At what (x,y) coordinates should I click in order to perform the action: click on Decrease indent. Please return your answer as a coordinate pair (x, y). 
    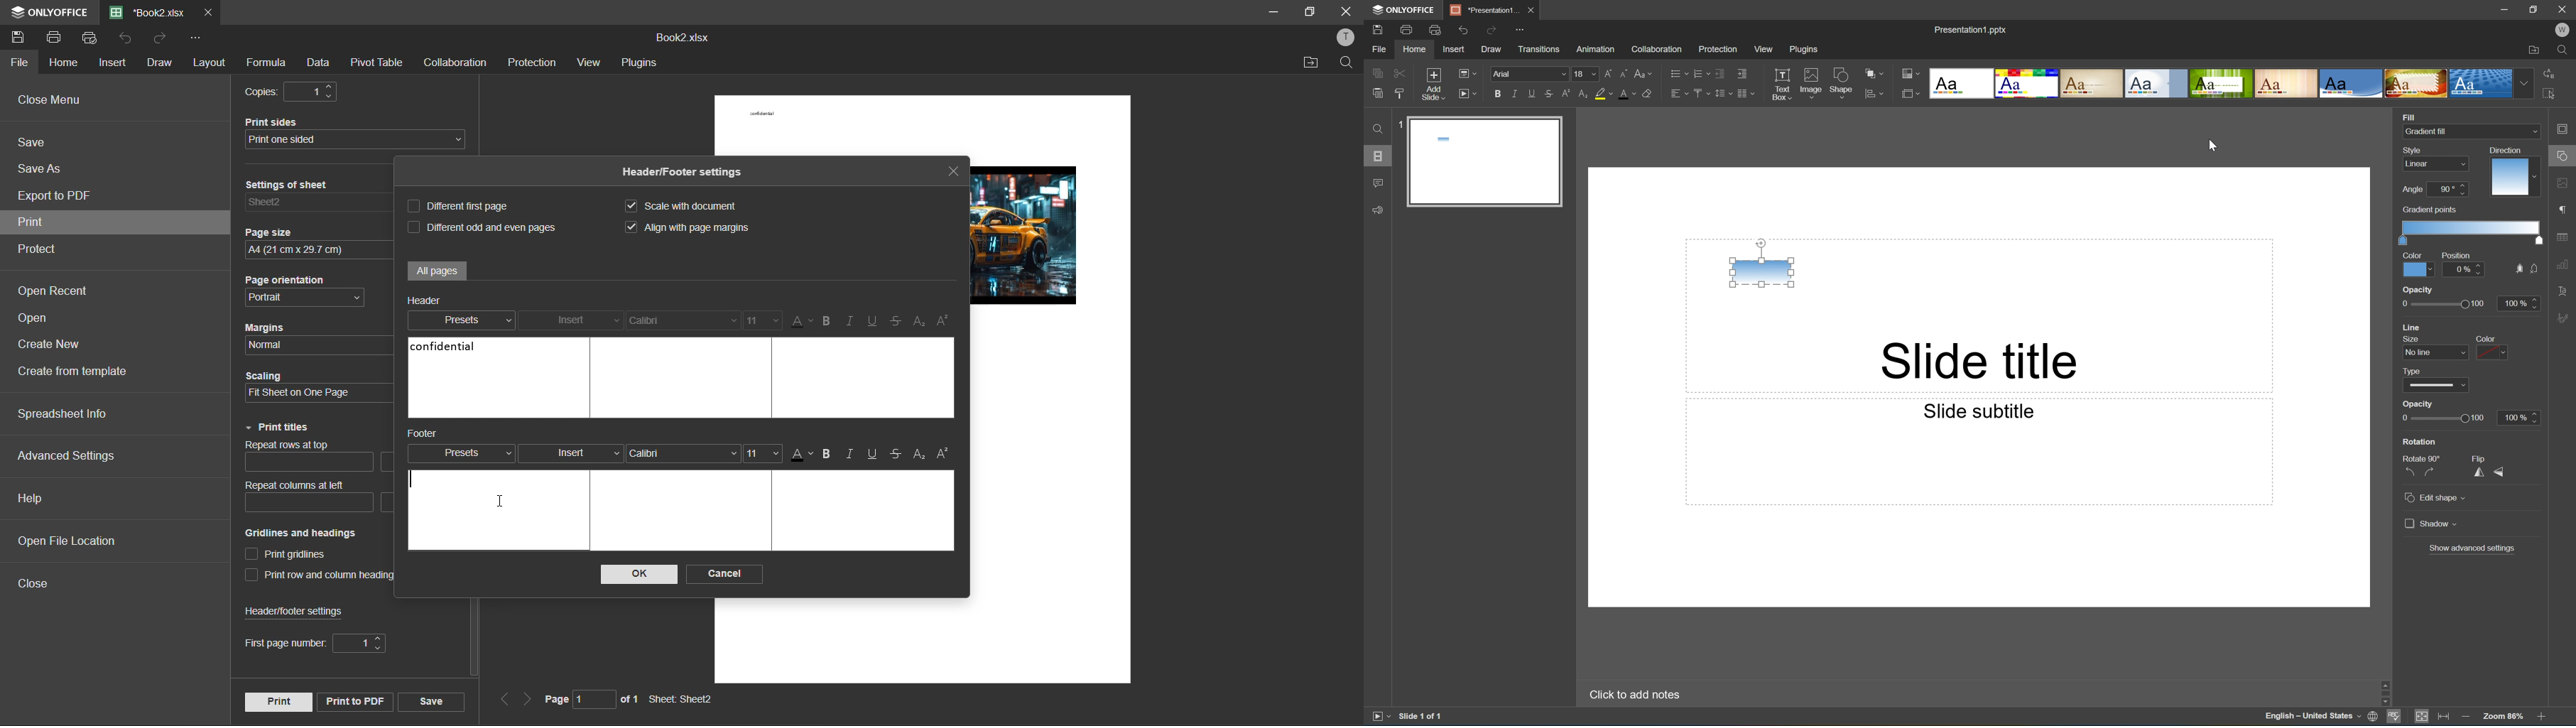
    Looking at the image, I should click on (1719, 73).